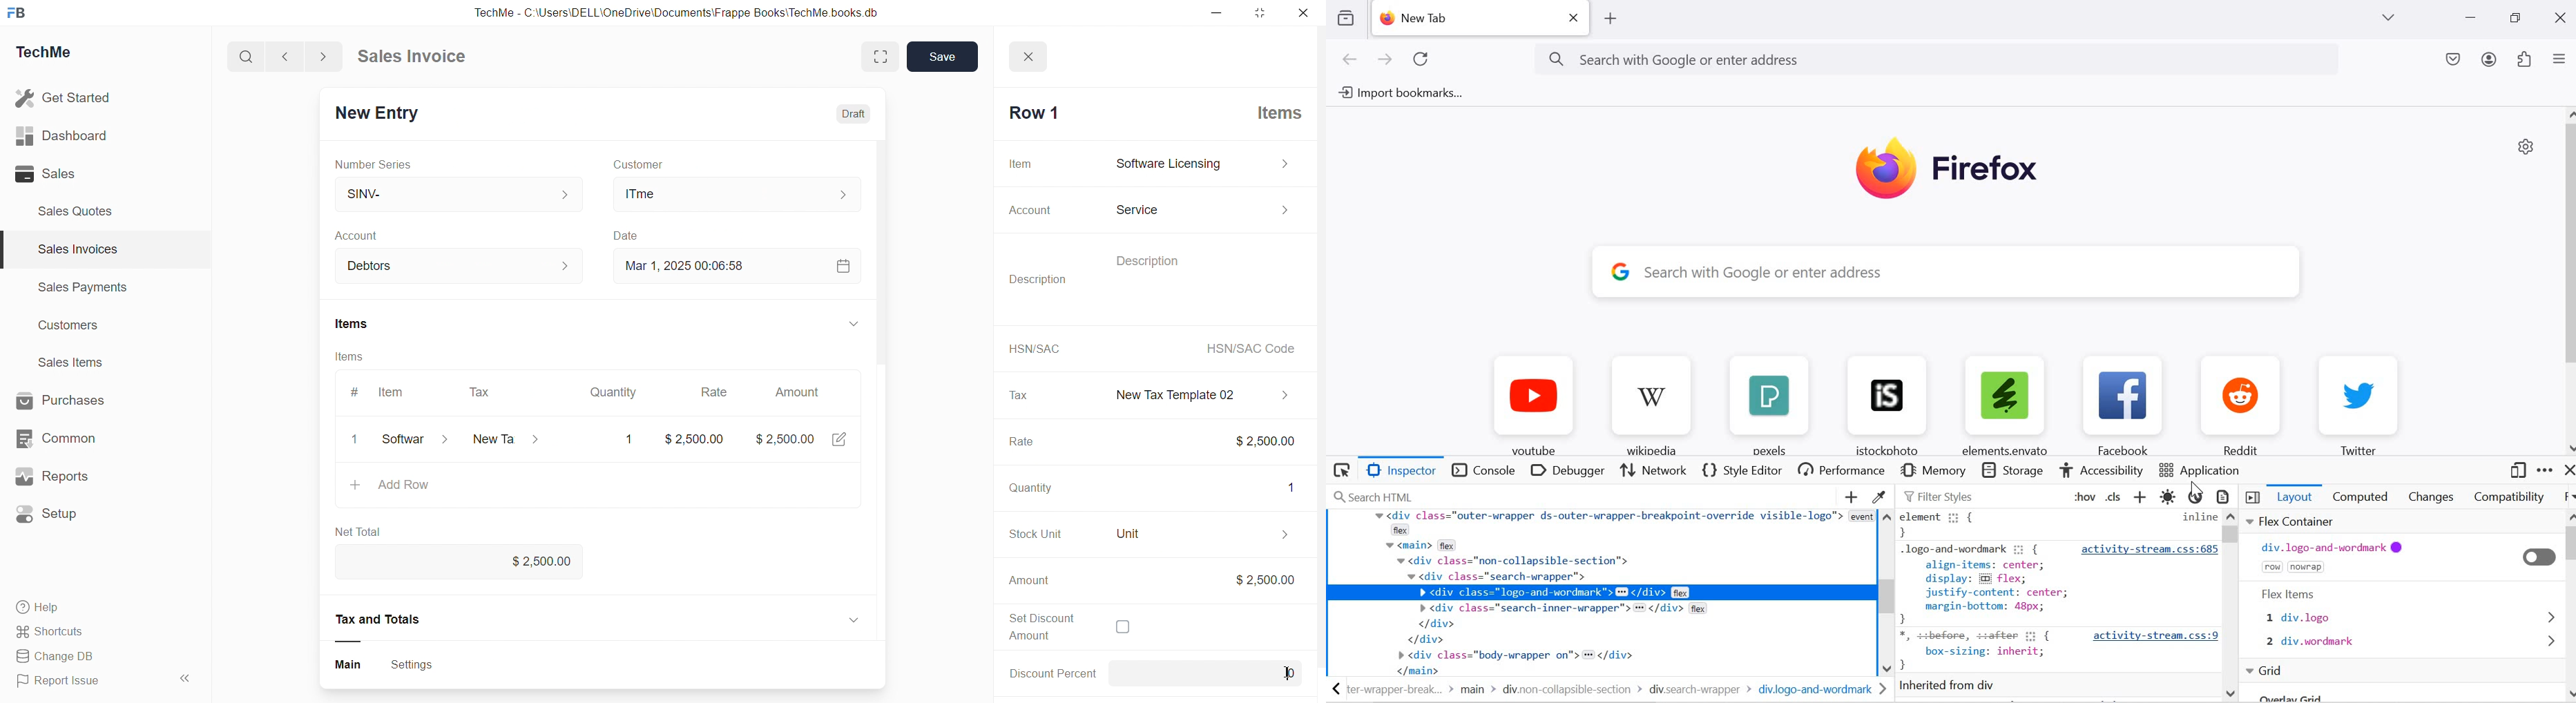 This screenshot has width=2576, height=728. What do you see at coordinates (48, 173) in the screenshot?
I see `8 Sales` at bounding box center [48, 173].